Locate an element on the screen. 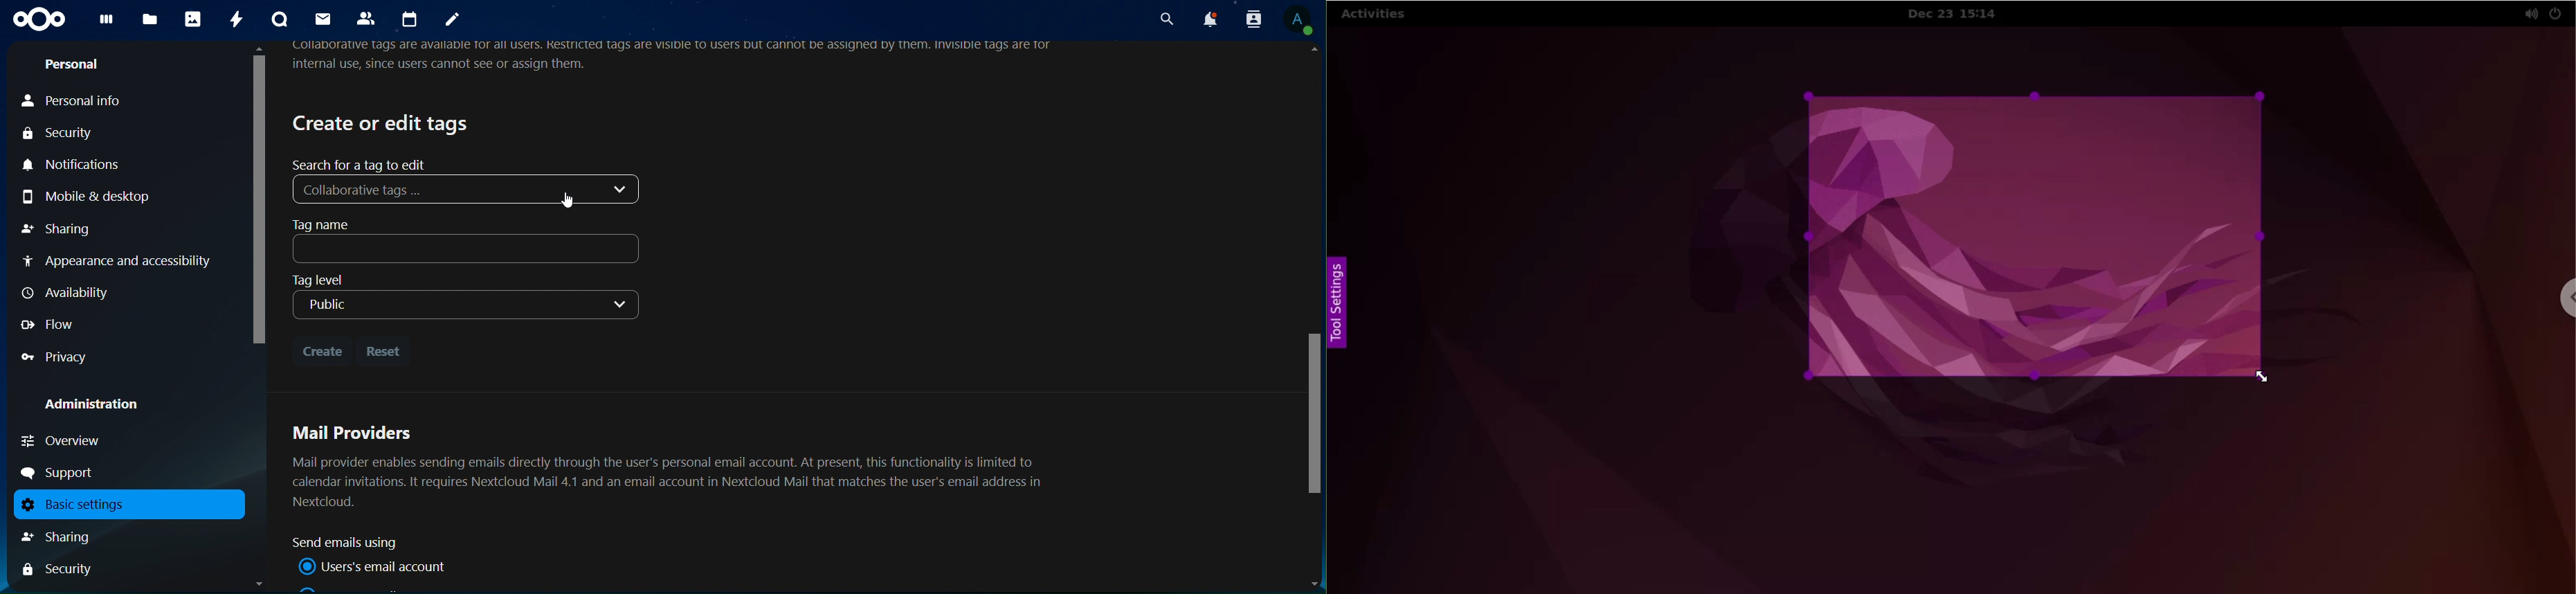 Image resolution: width=2576 pixels, height=616 pixels. dashboard is located at coordinates (107, 23).